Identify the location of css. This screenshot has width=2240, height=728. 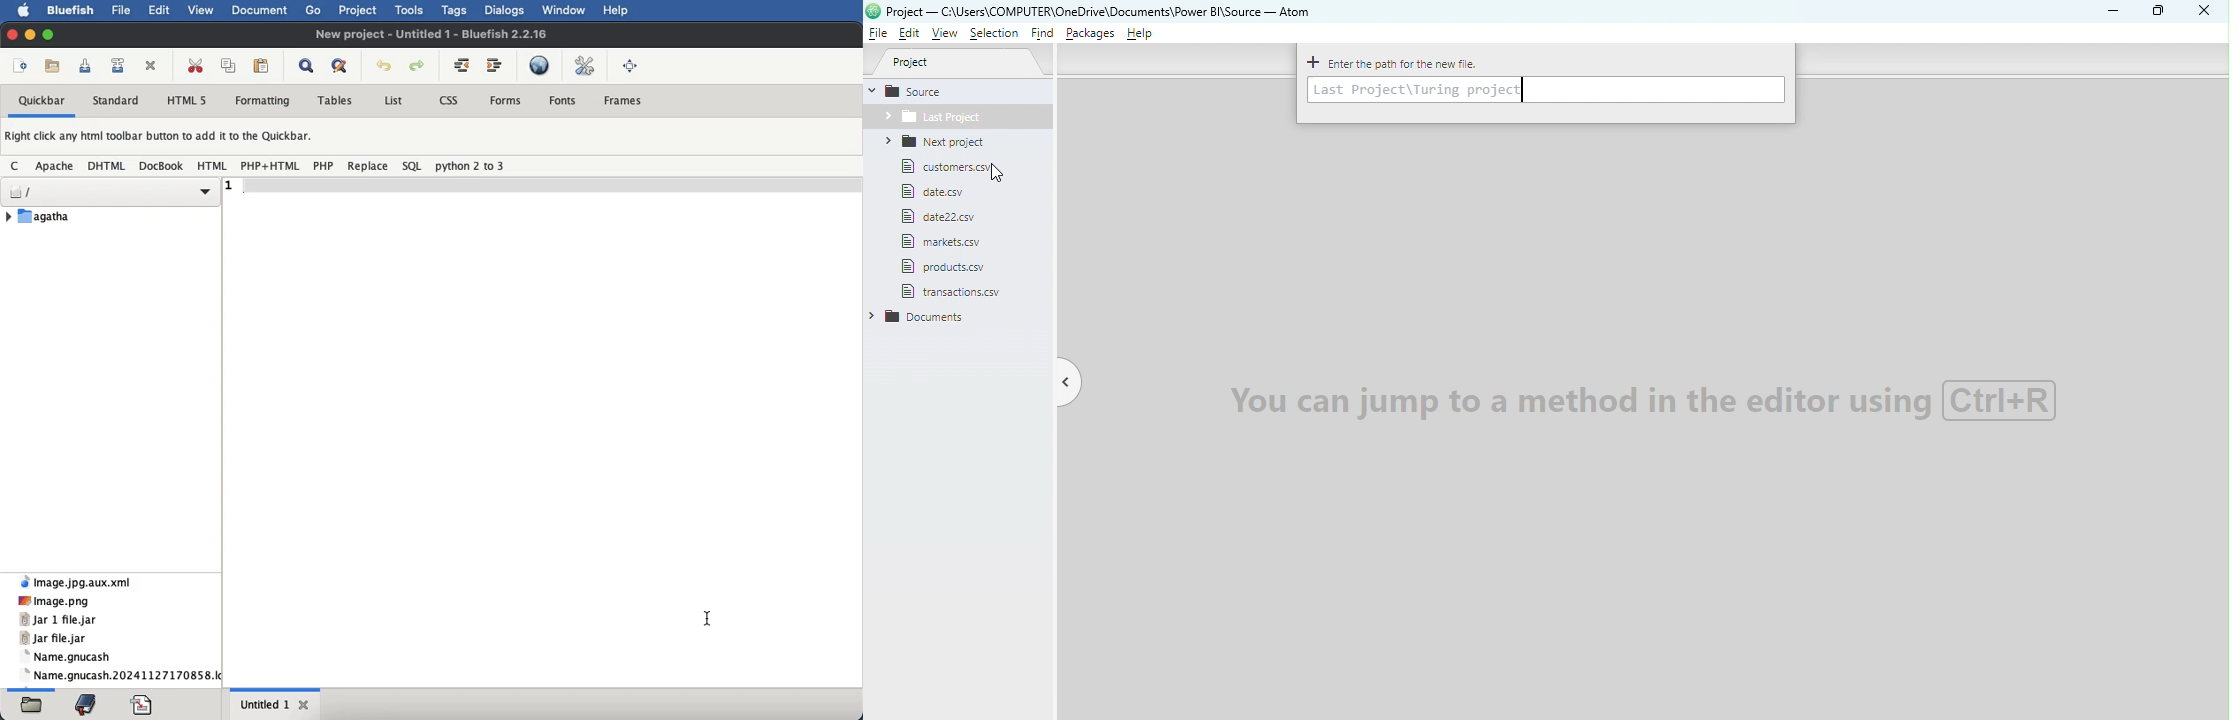
(448, 101).